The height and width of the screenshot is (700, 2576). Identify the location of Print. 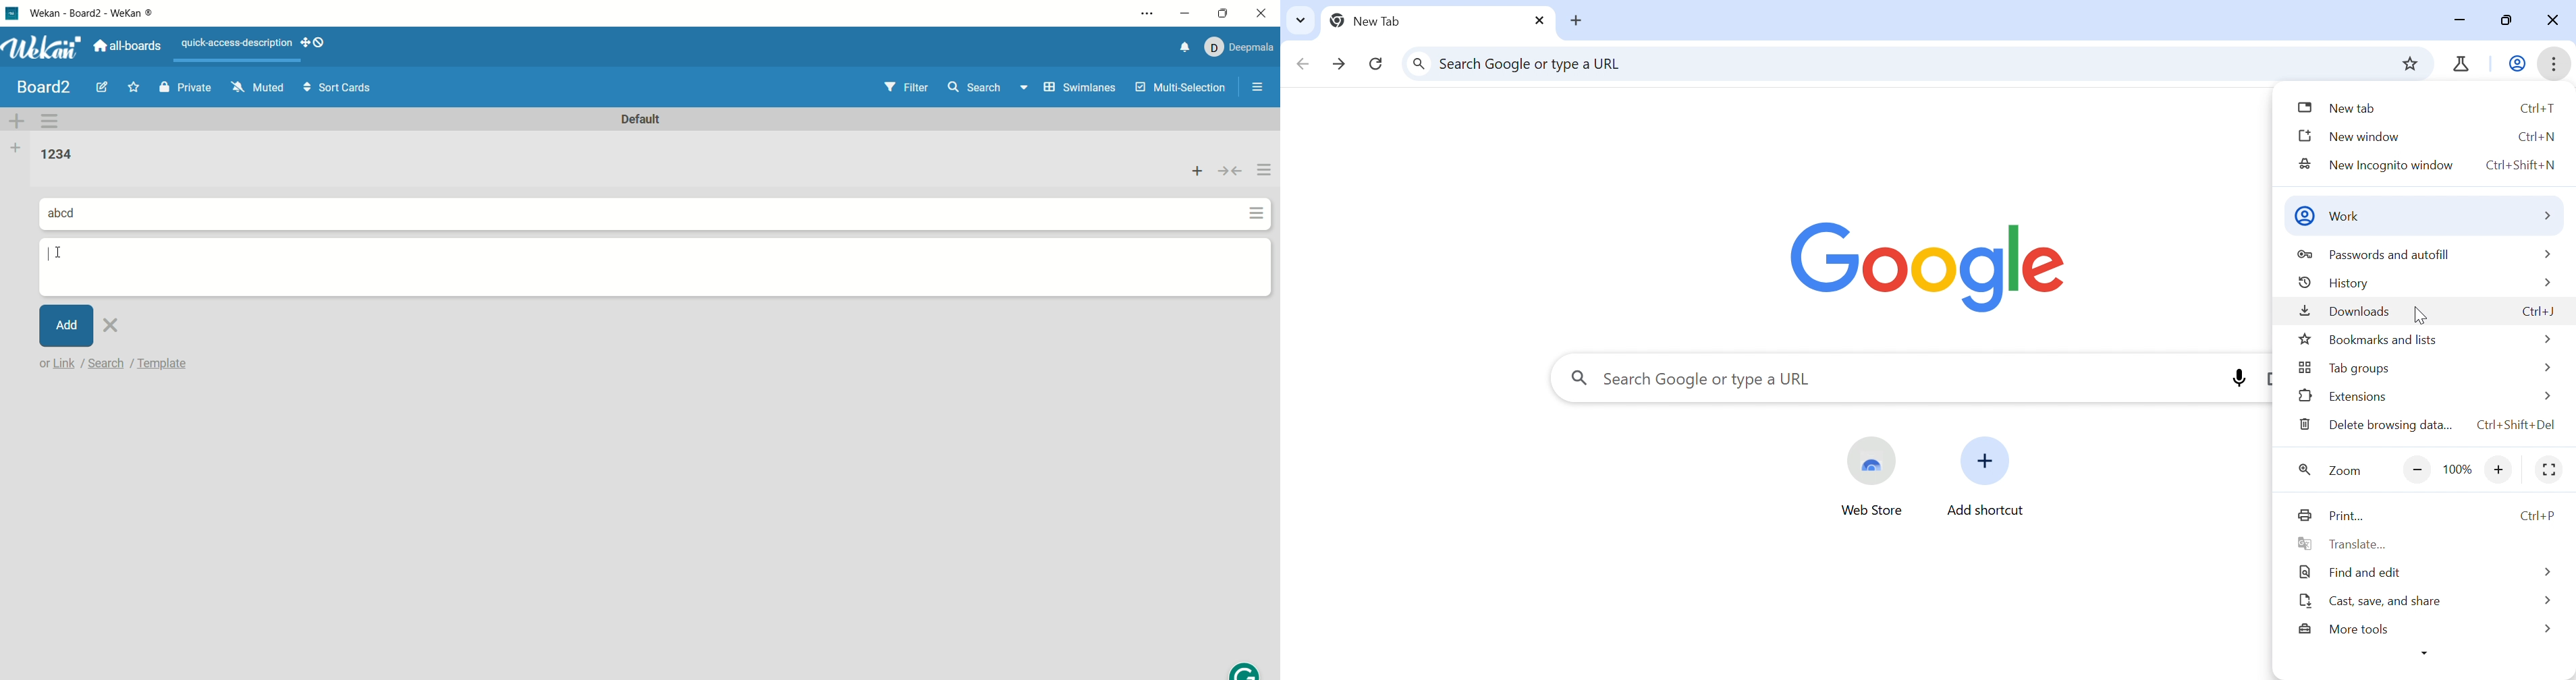
(2331, 517).